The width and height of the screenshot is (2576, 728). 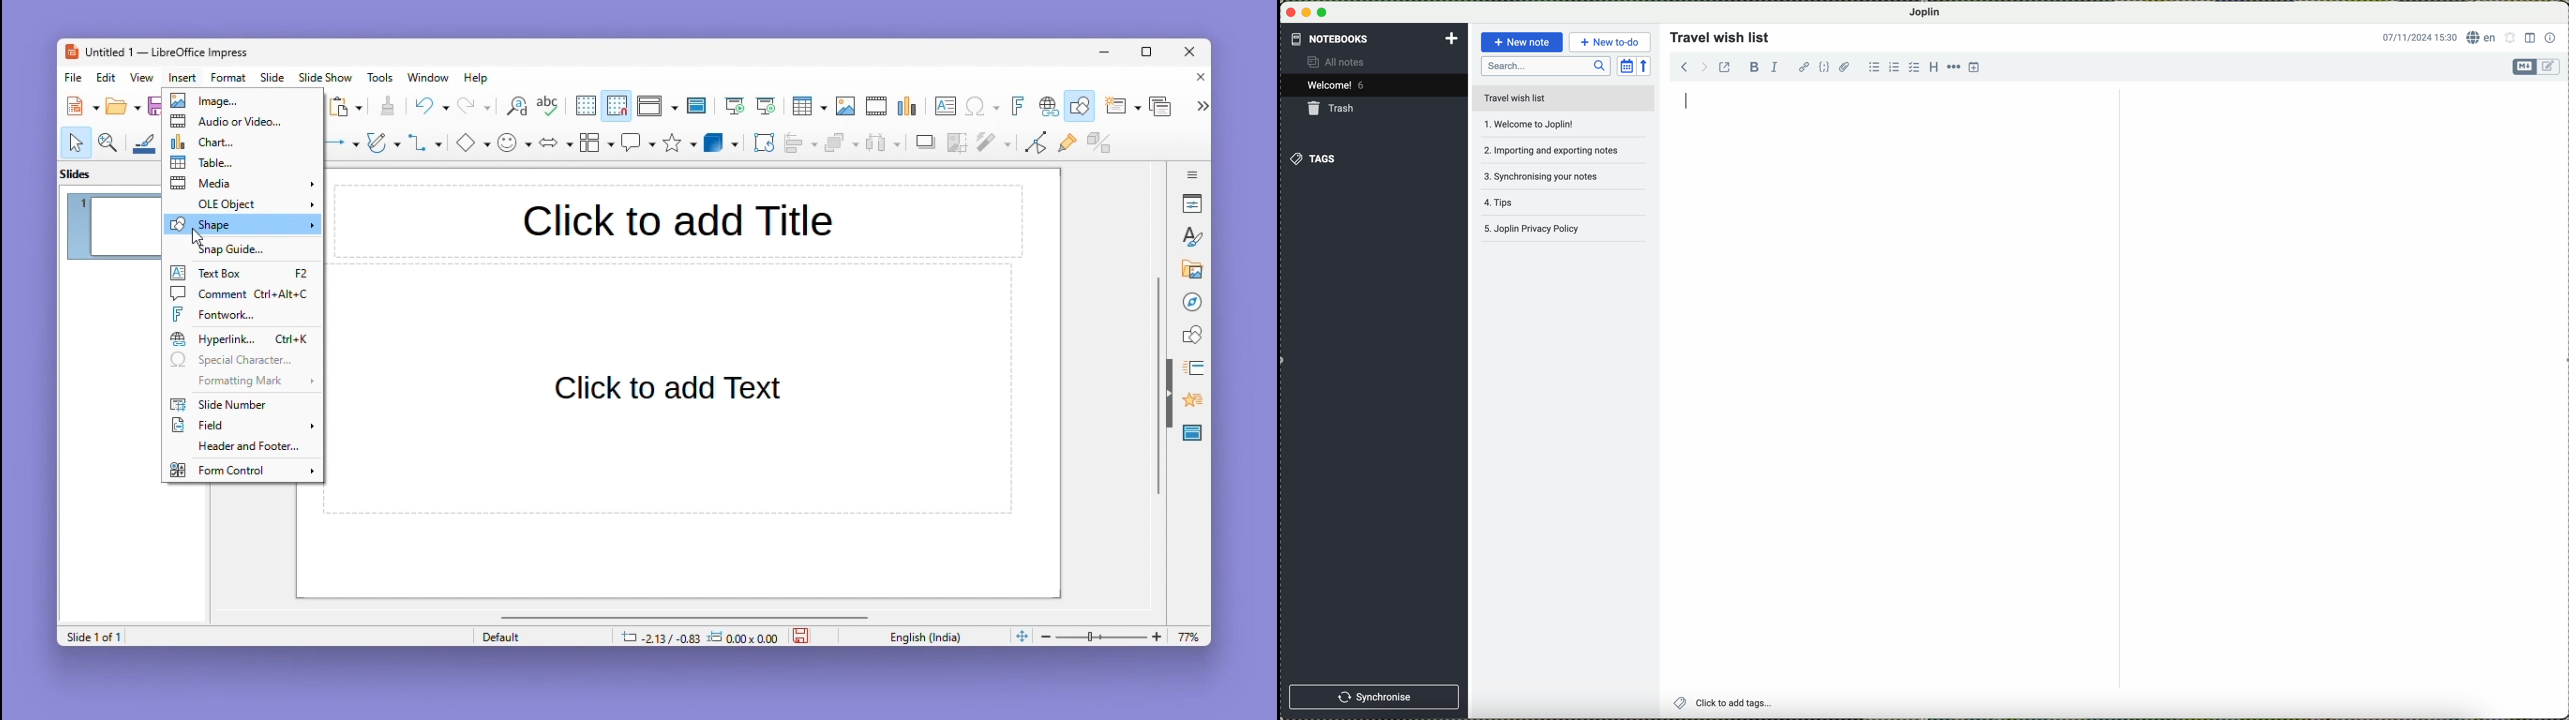 I want to click on copy format, so click(x=386, y=108).